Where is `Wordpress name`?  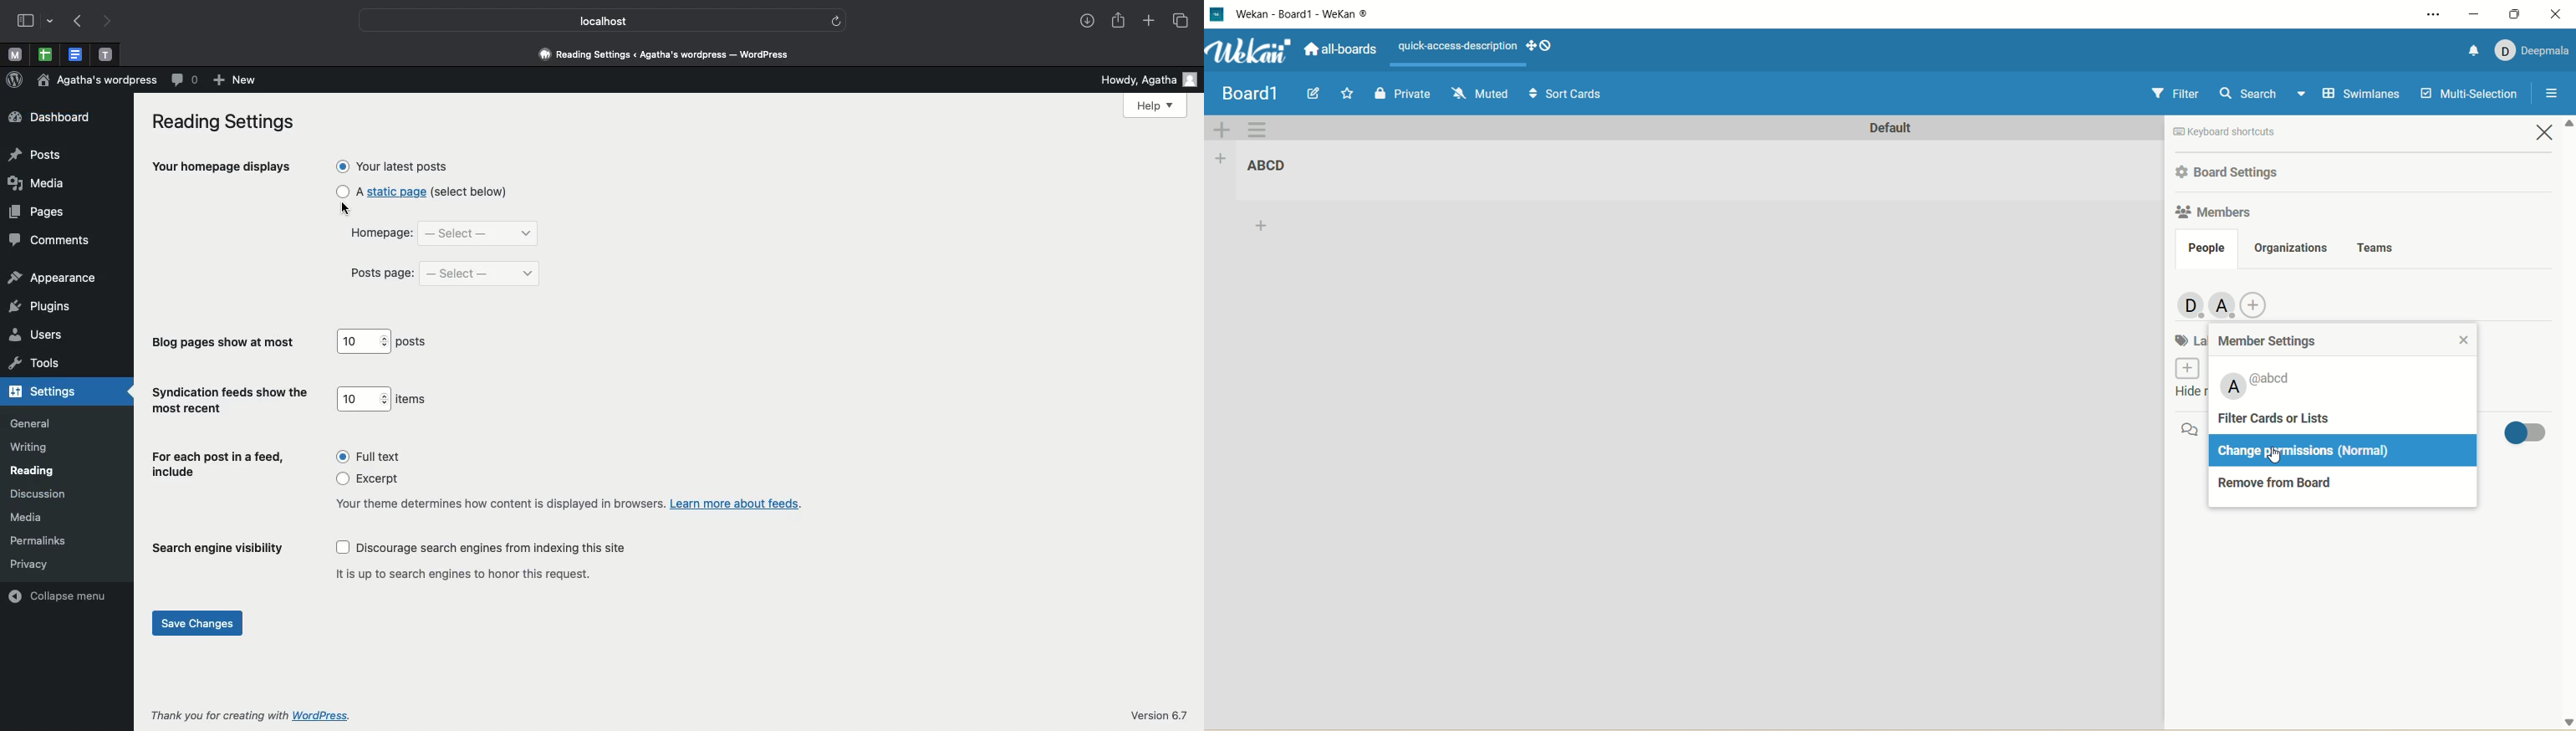
Wordpress name is located at coordinates (99, 79).